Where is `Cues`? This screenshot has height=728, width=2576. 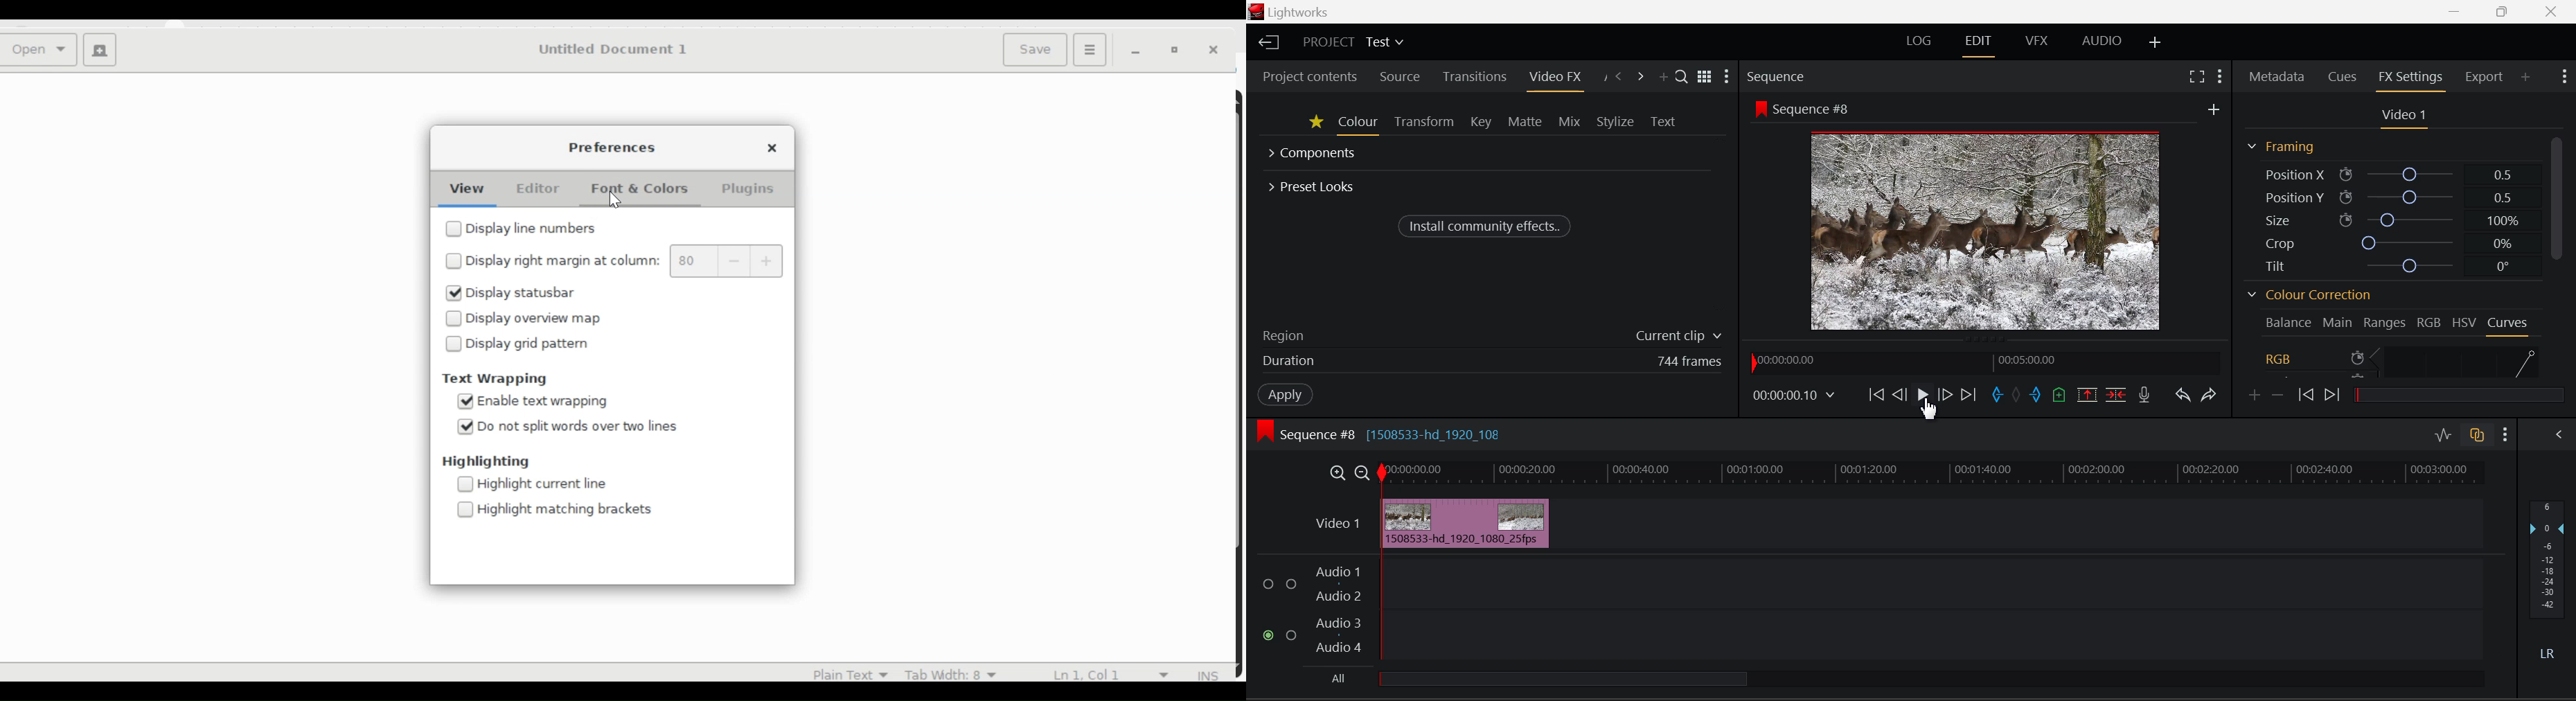
Cues is located at coordinates (2343, 77).